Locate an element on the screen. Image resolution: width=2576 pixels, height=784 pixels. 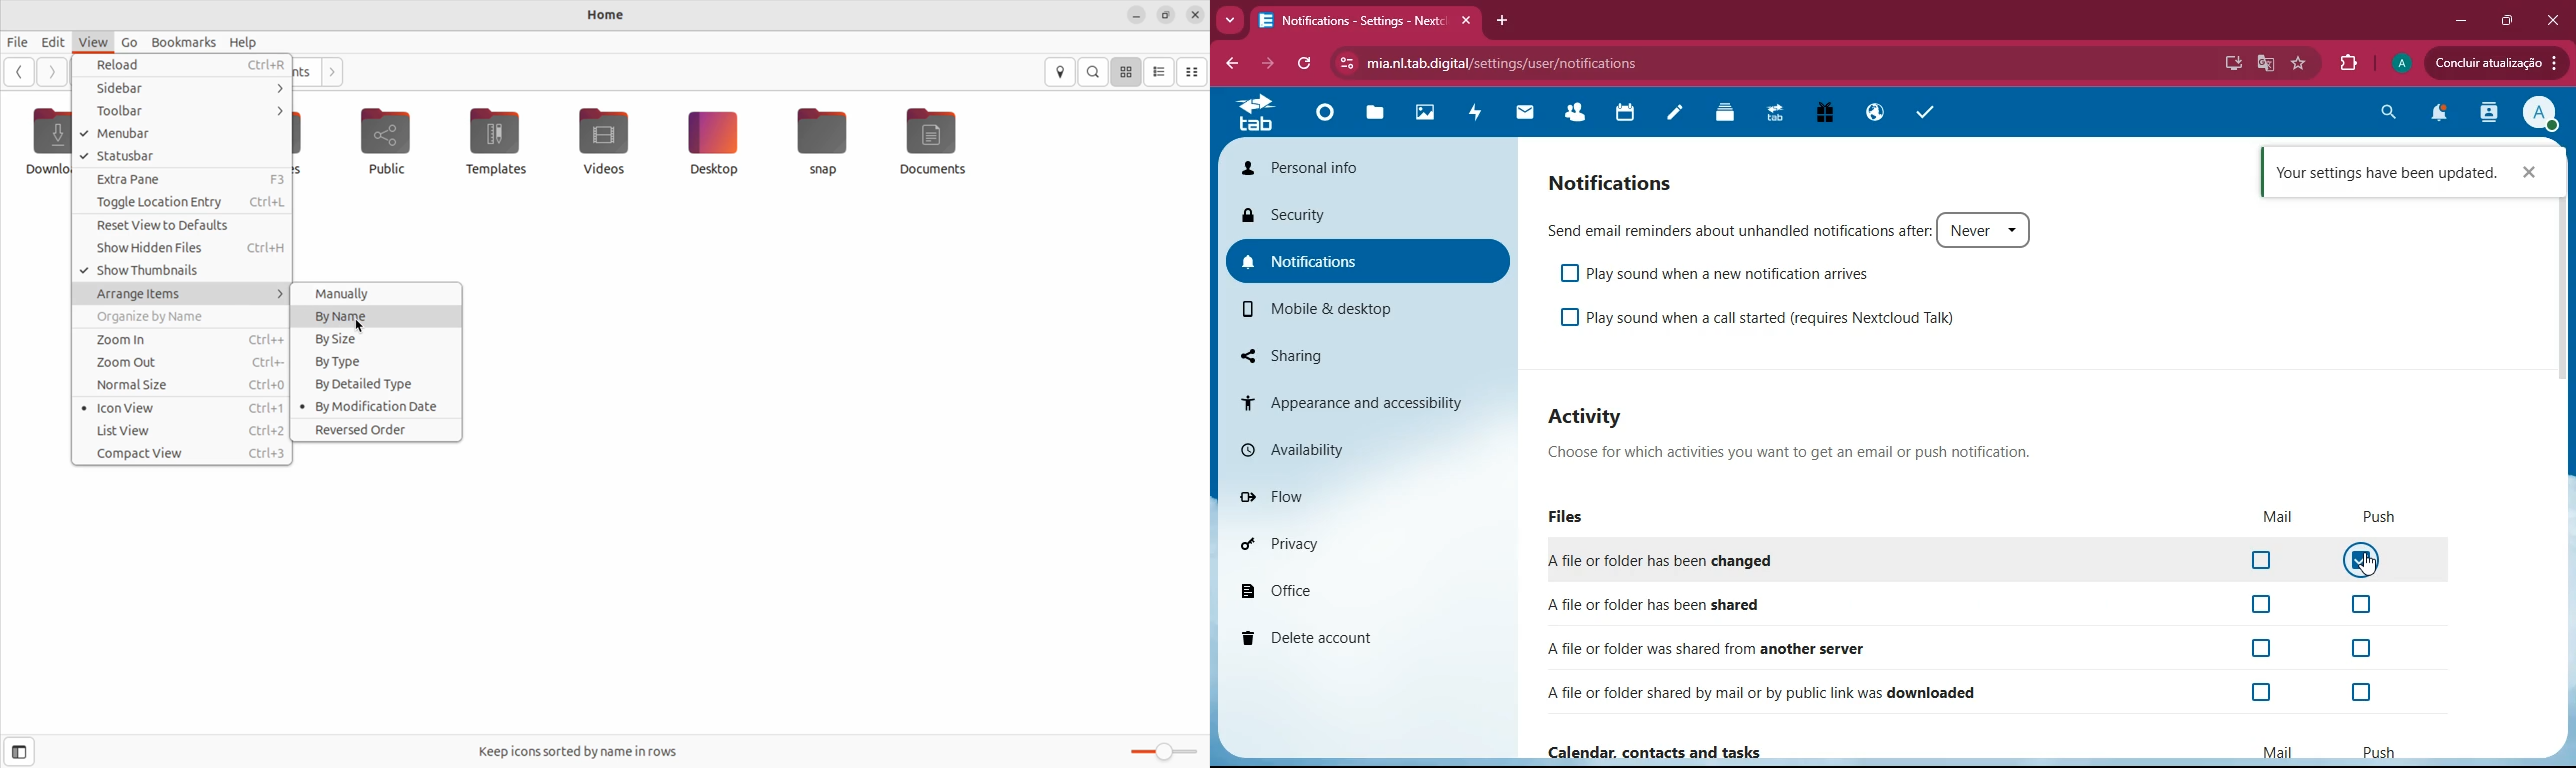
friends is located at coordinates (1576, 112).